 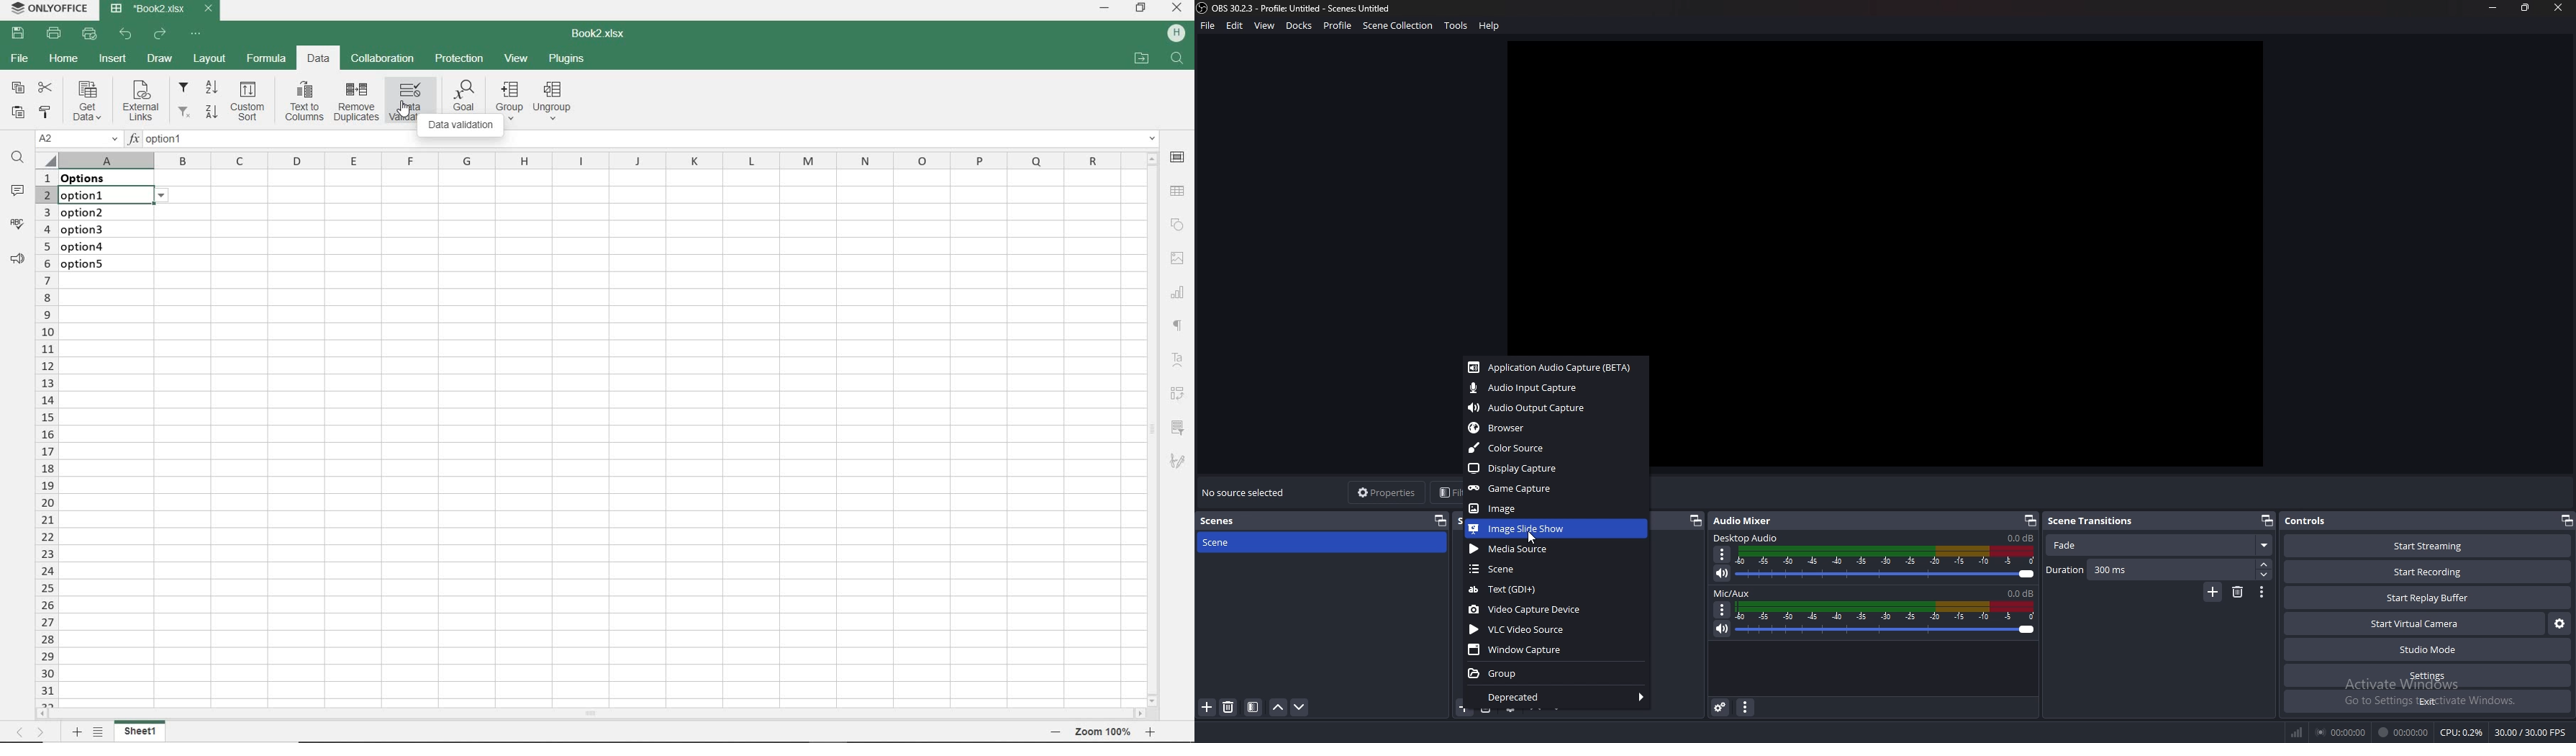 What do you see at coordinates (1178, 34) in the screenshot?
I see `HP` at bounding box center [1178, 34].